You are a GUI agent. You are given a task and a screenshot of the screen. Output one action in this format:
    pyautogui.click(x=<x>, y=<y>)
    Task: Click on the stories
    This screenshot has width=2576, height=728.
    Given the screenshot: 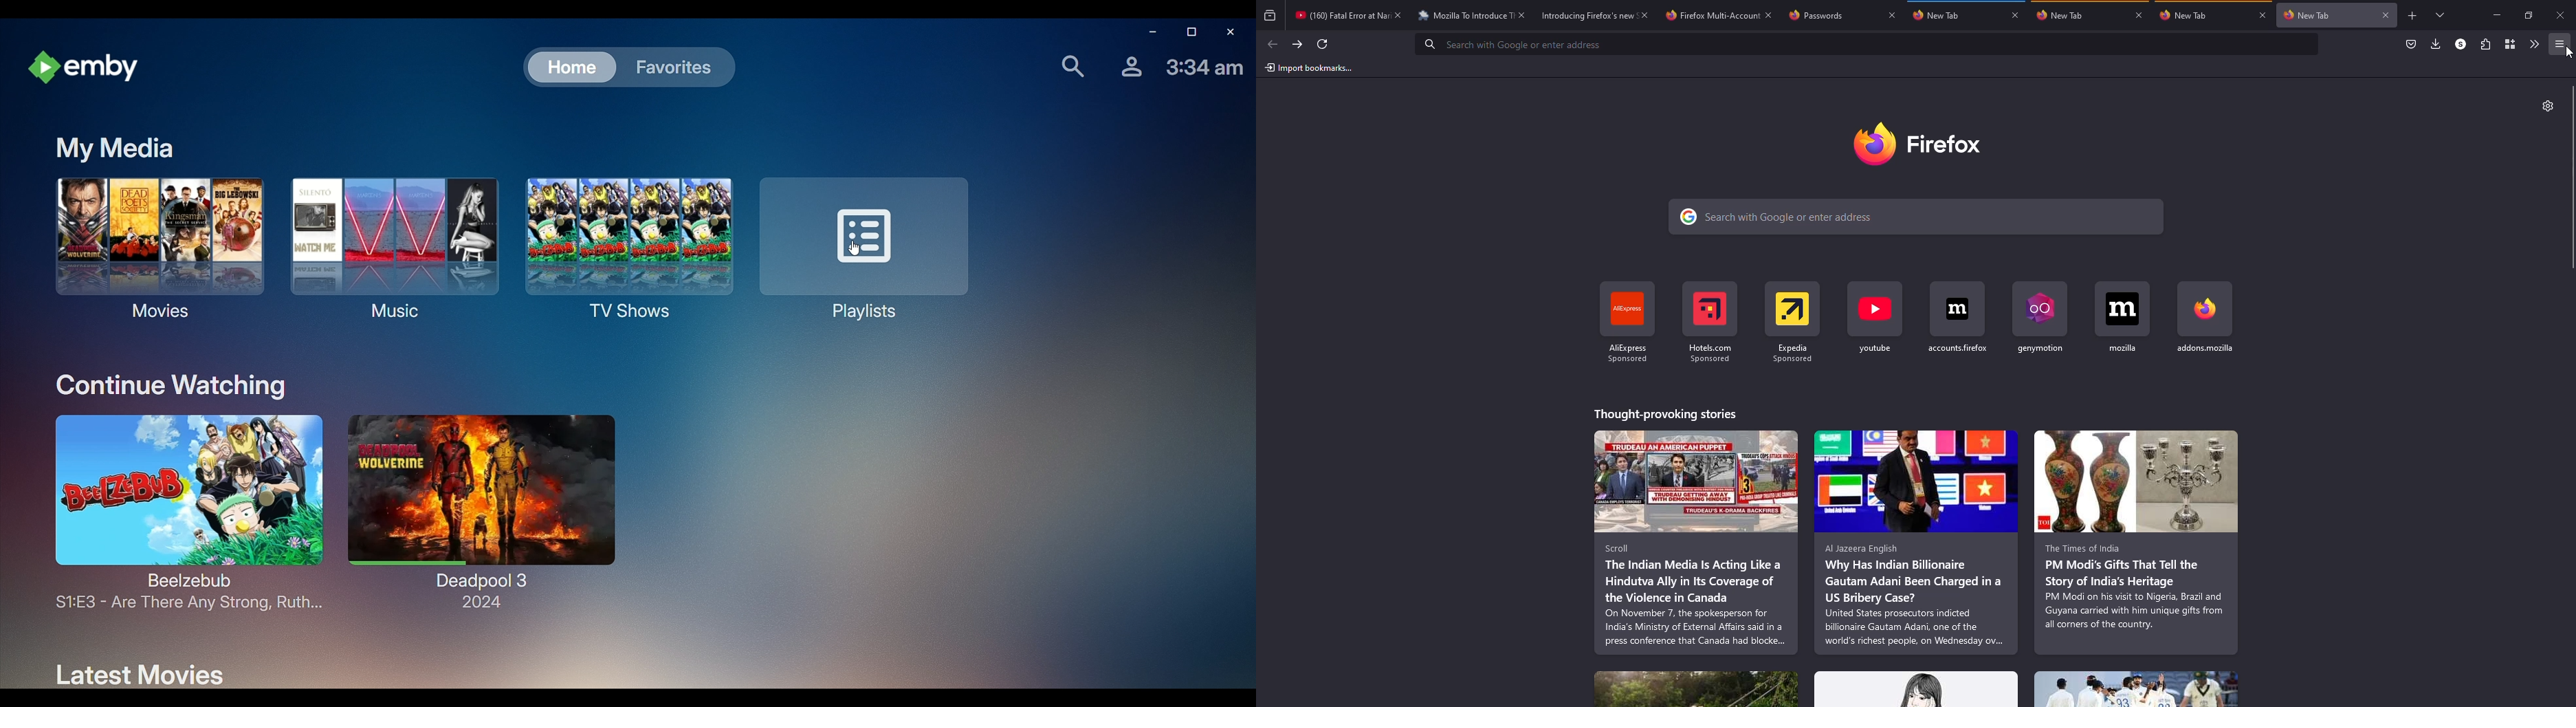 What is the action you would take?
    pyautogui.click(x=1697, y=543)
    